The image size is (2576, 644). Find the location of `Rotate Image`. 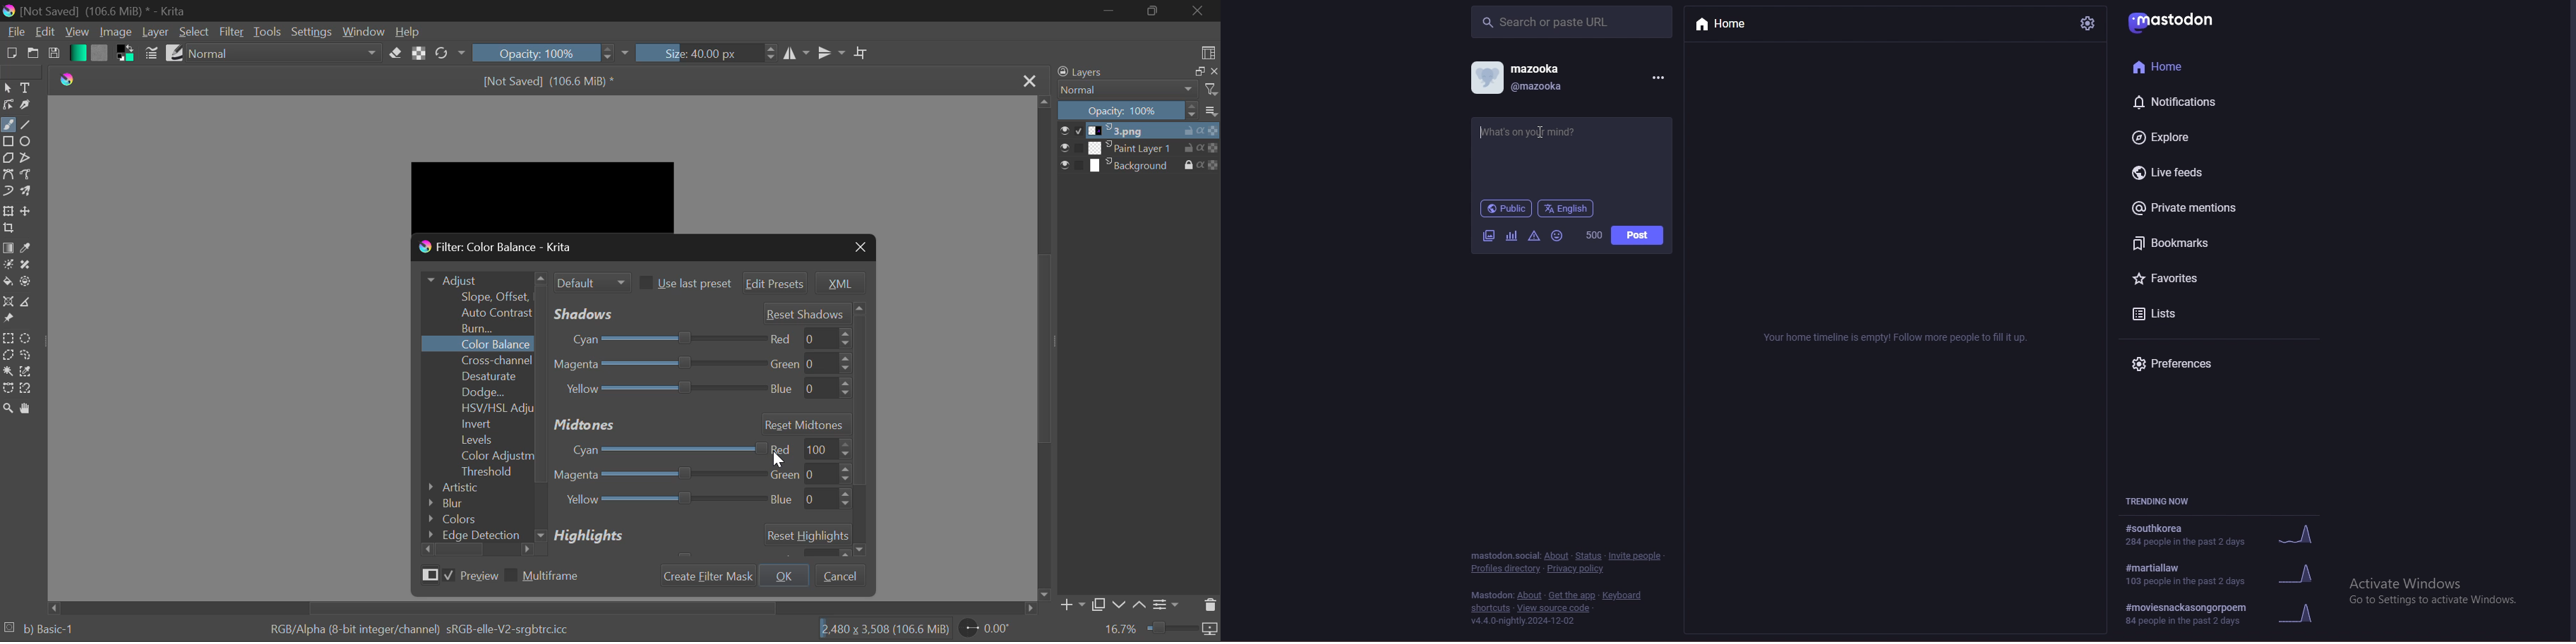

Rotate Image is located at coordinates (449, 53).